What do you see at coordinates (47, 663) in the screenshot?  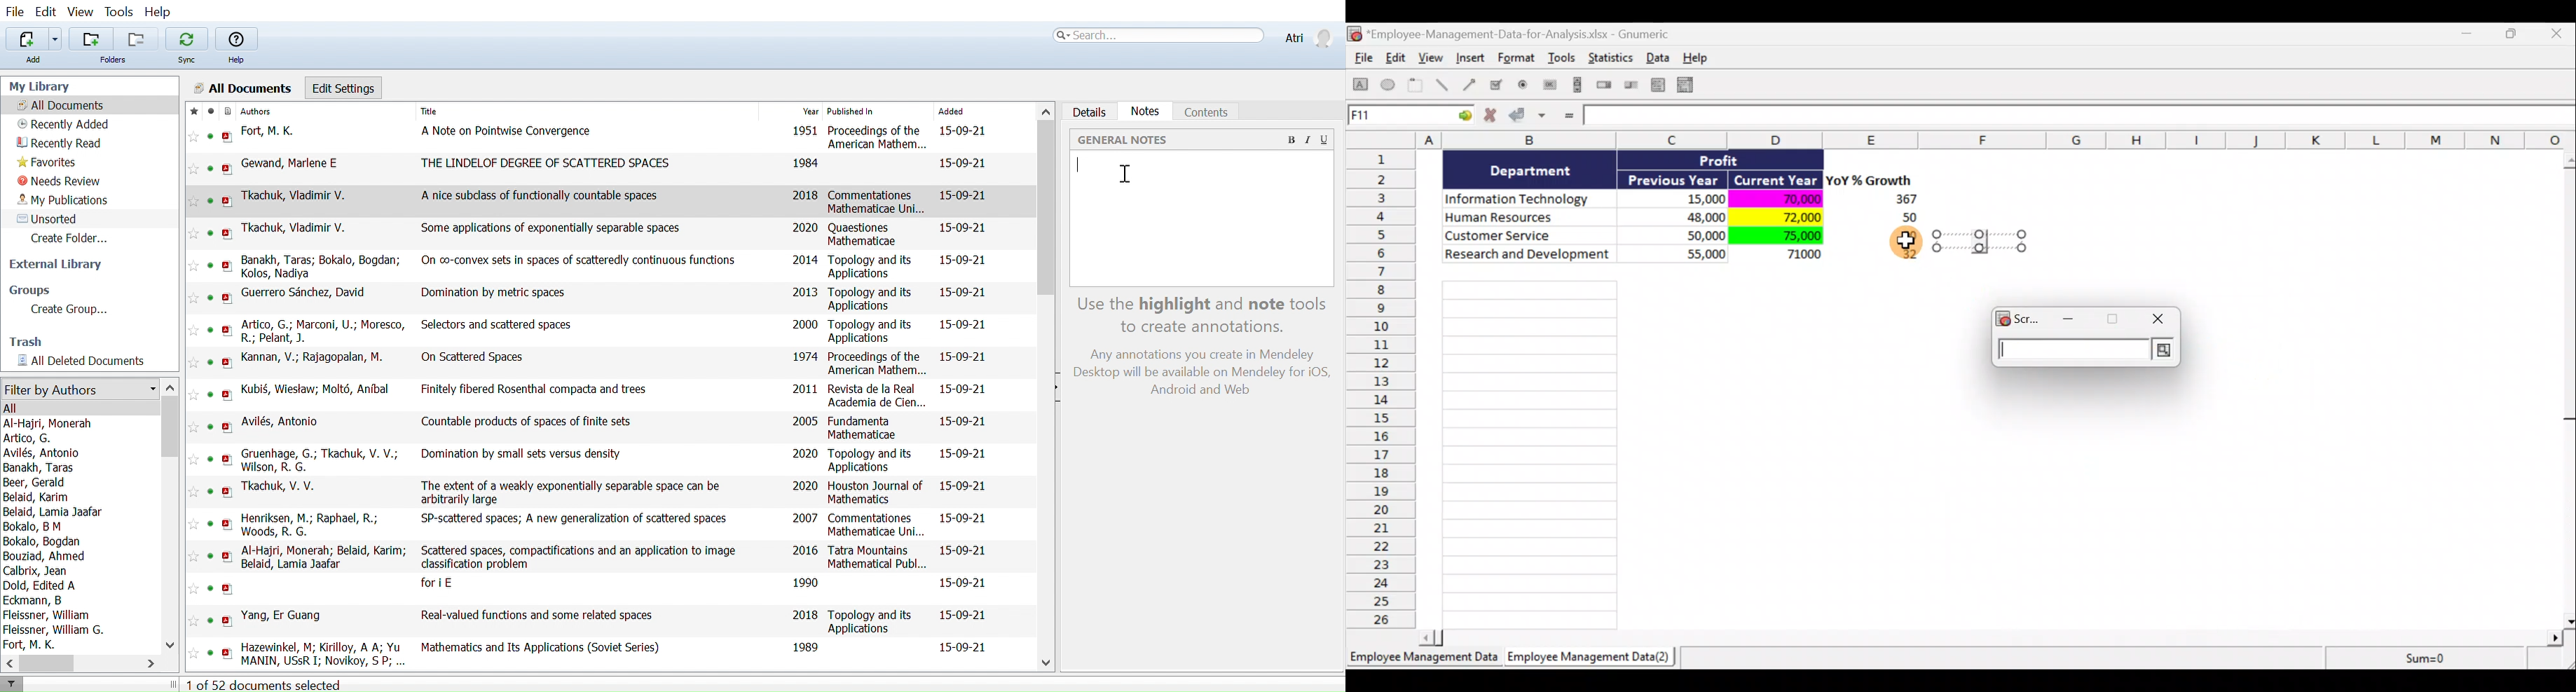 I see `Horizontal scrollbar for filter by auhtors` at bounding box center [47, 663].